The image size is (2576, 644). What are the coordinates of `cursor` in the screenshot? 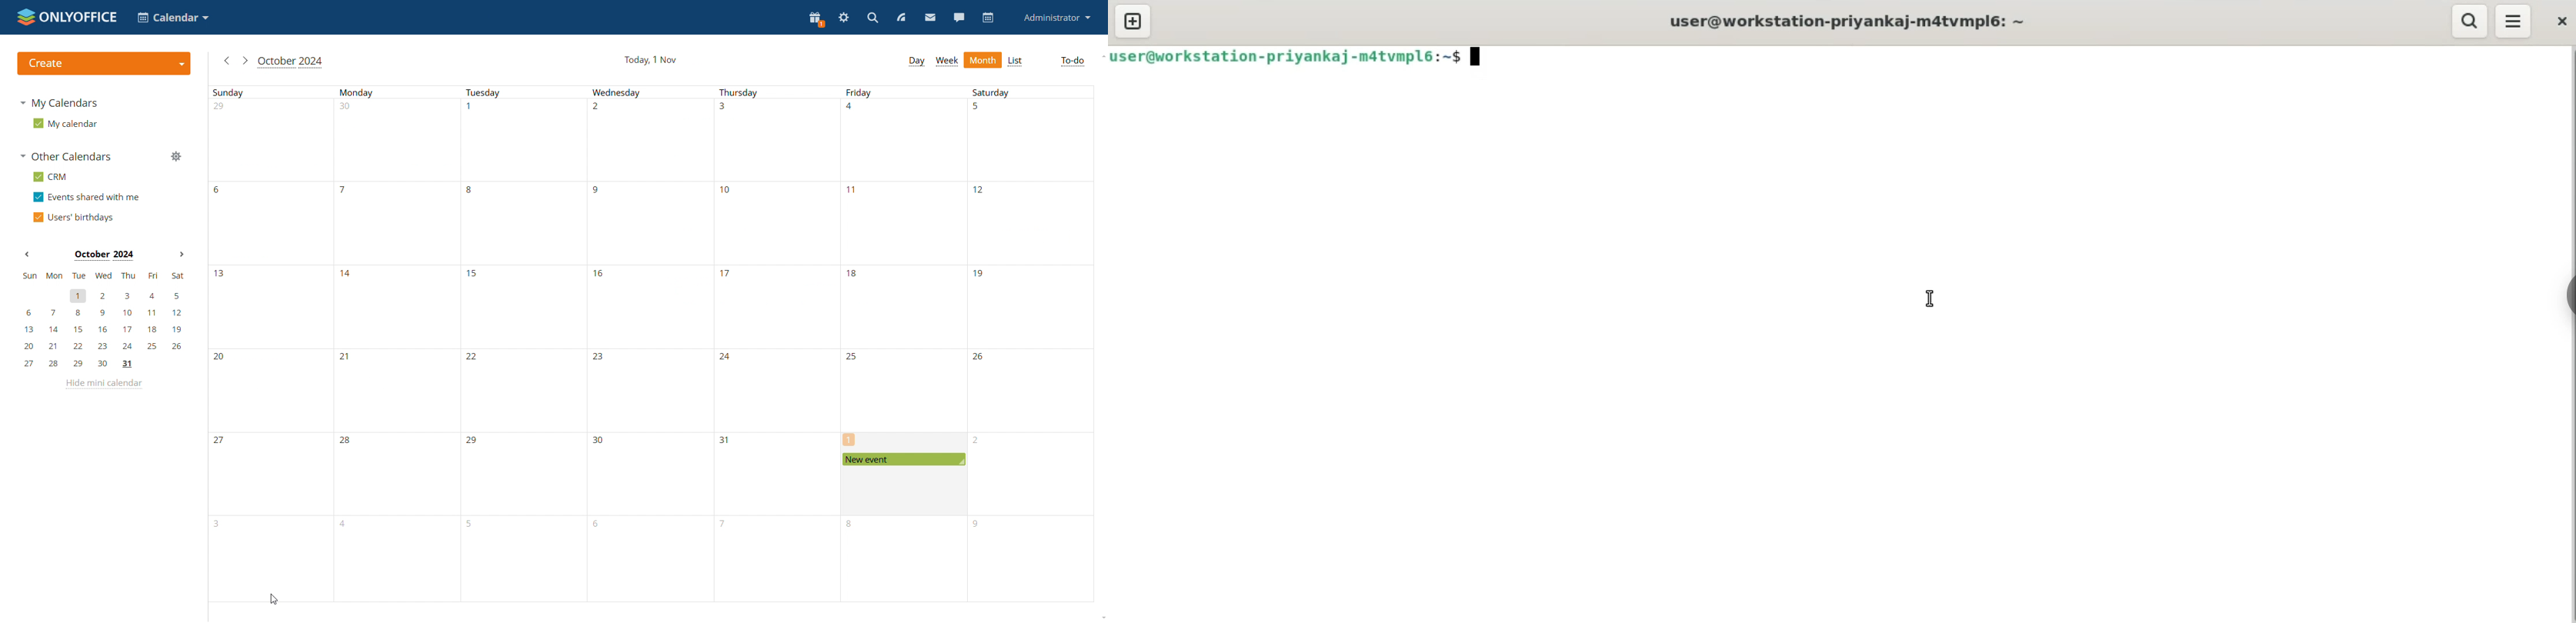 It's located at (274, 599).